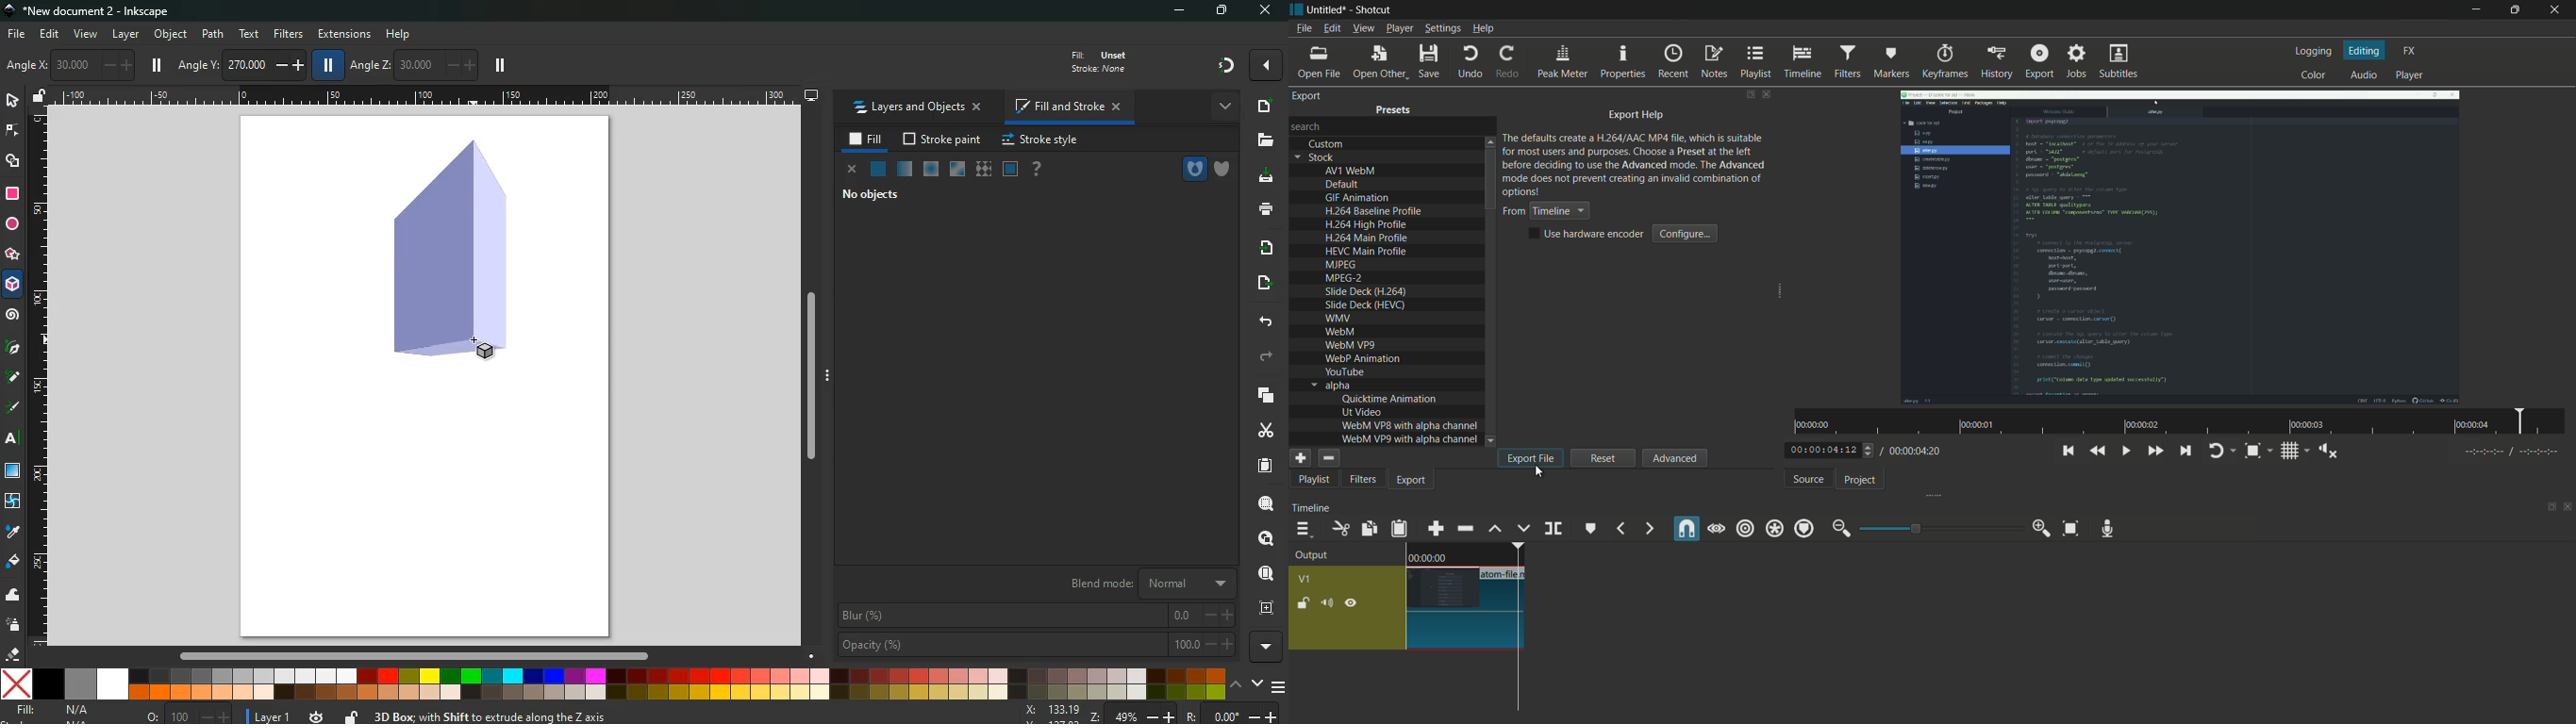 This screenshot has width=2576, height=728. What do you see at coordinates (65, 712) in the screenshot?
I see `fill` at bounding box center [65, 712].